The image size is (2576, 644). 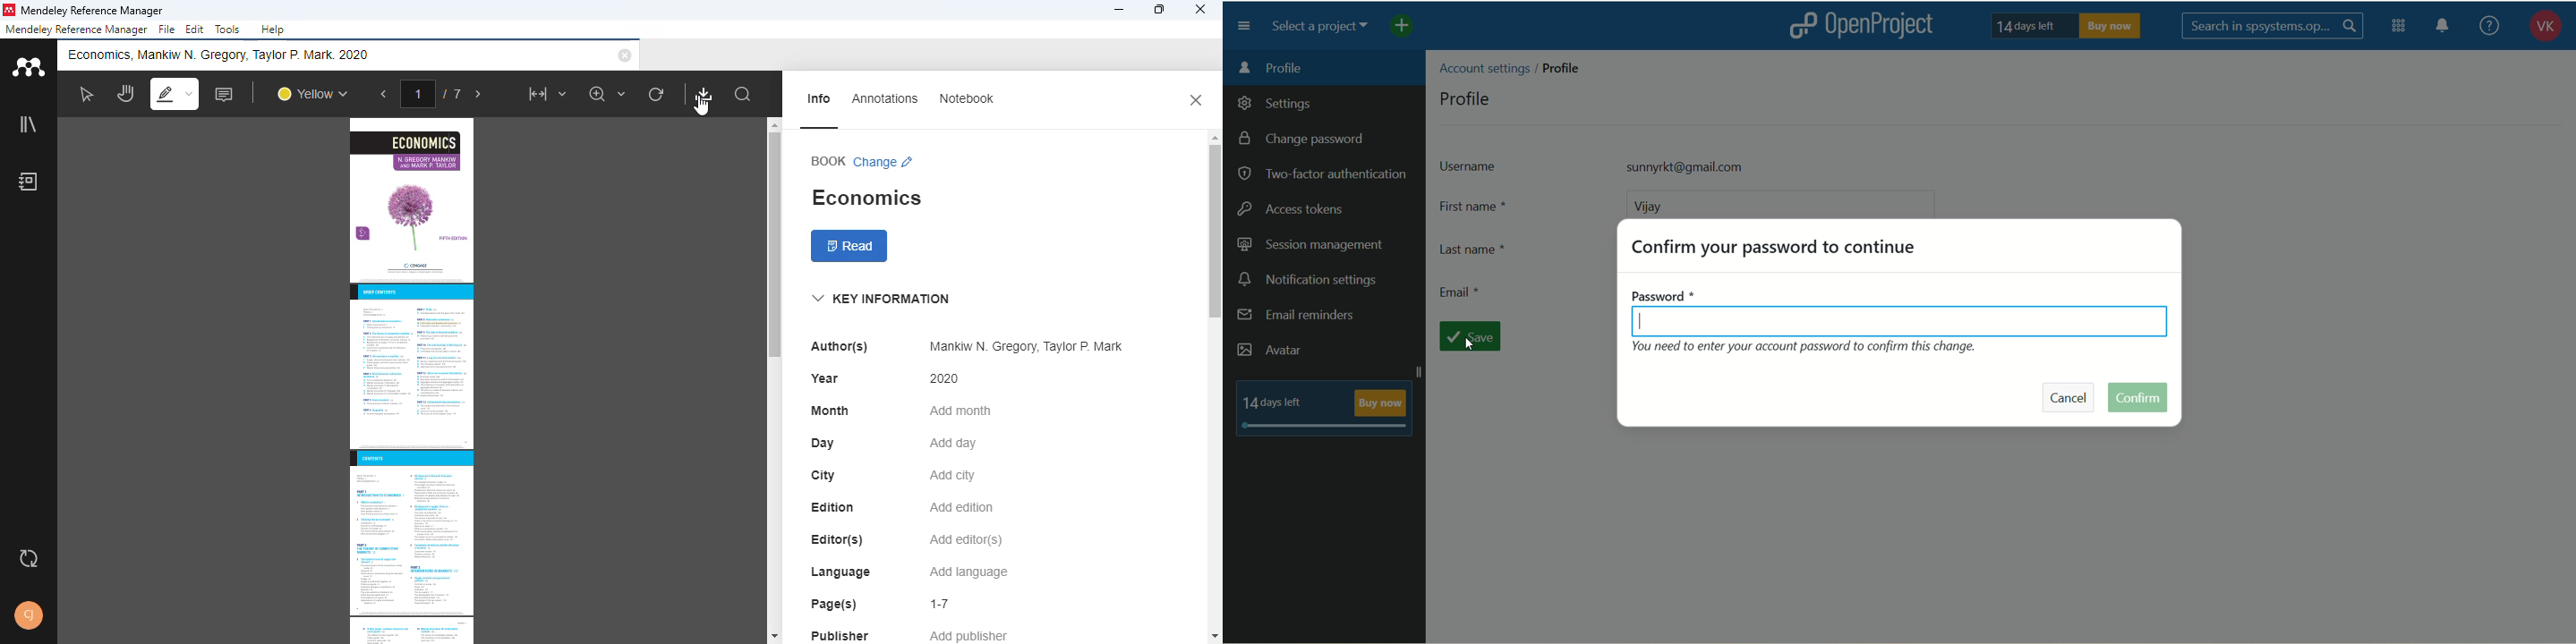 I want to click on 1-7, so click(x=941, y=604).